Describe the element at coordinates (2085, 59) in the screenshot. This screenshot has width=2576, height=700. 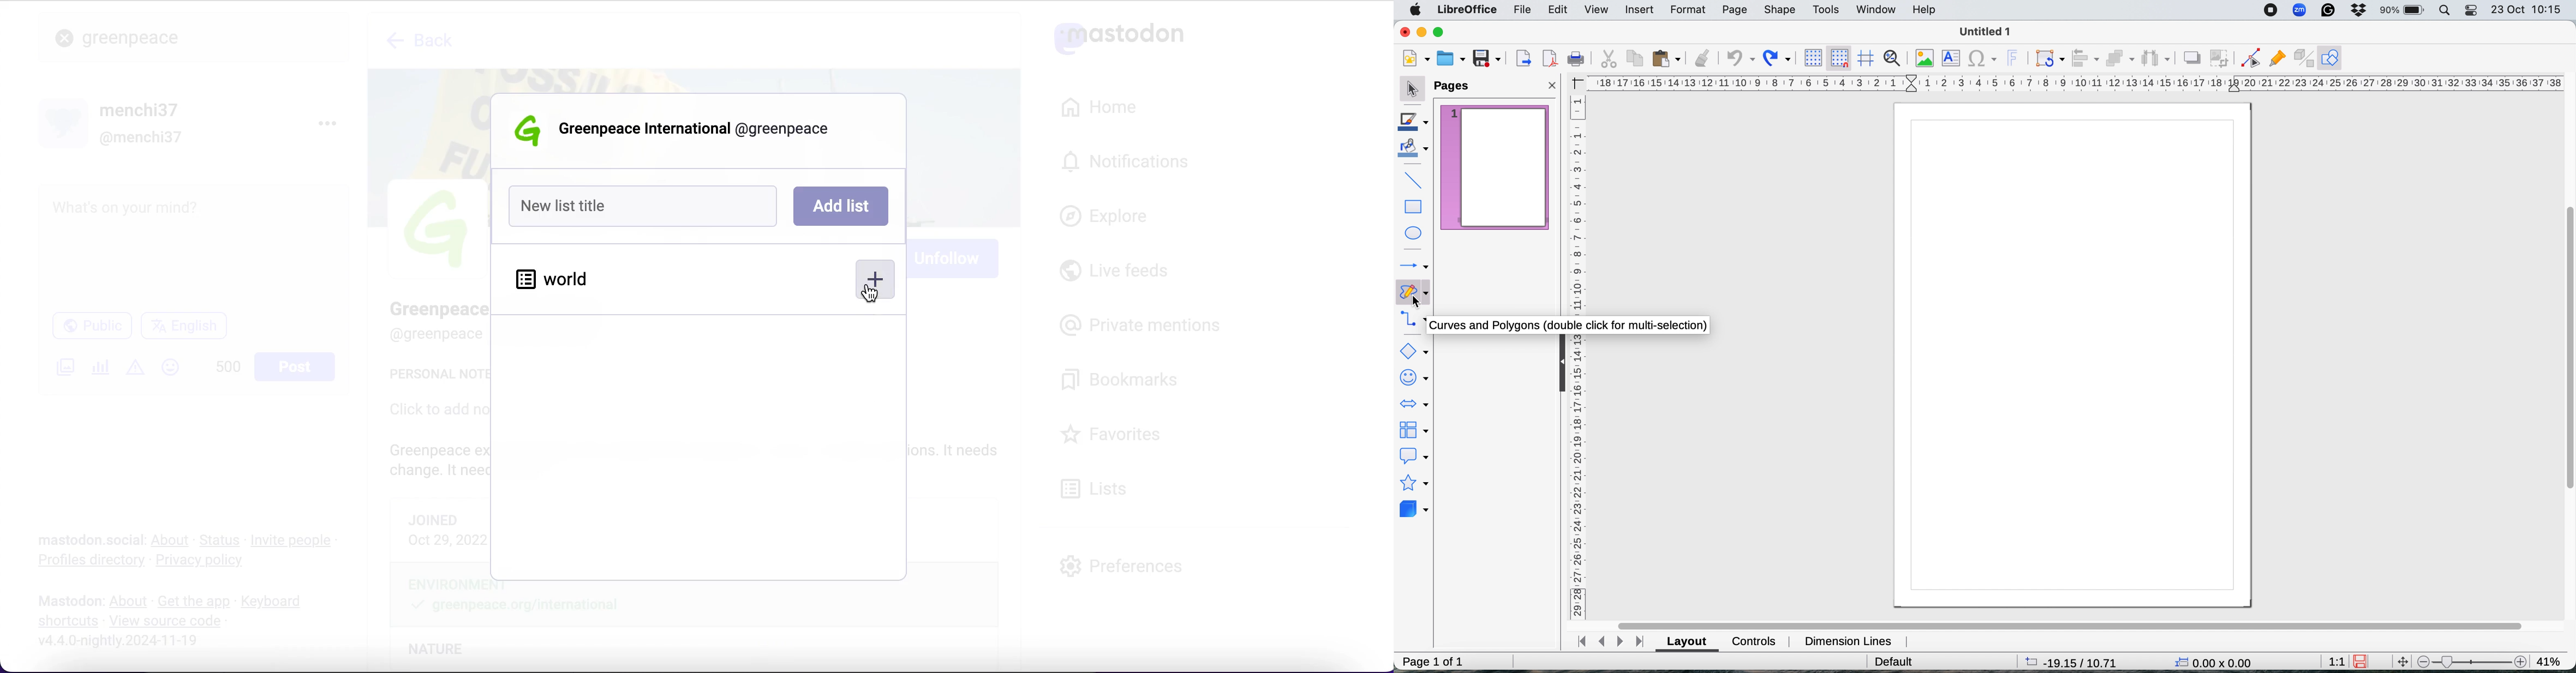
I see `align objects` at that location.